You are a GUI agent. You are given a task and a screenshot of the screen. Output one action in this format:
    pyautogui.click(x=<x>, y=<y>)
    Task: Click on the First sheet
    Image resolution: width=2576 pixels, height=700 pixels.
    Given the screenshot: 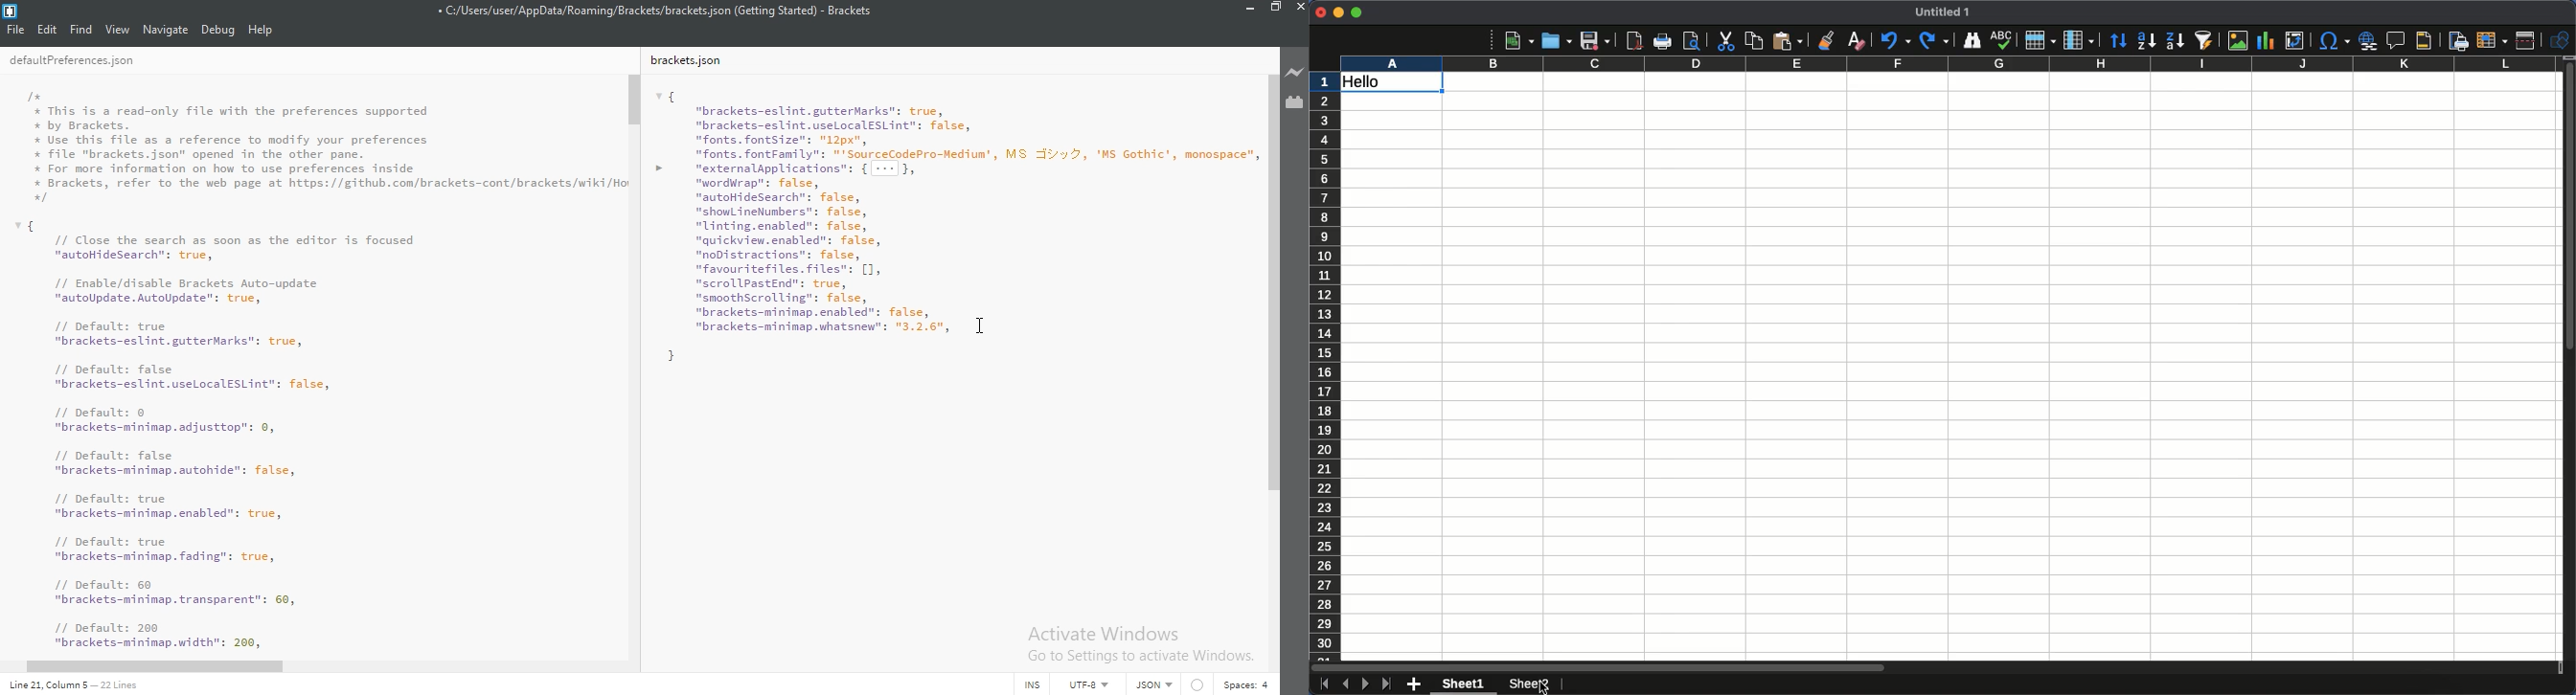 What is the action you would take?
    pyautogui.click(x=1323, y=684)
    